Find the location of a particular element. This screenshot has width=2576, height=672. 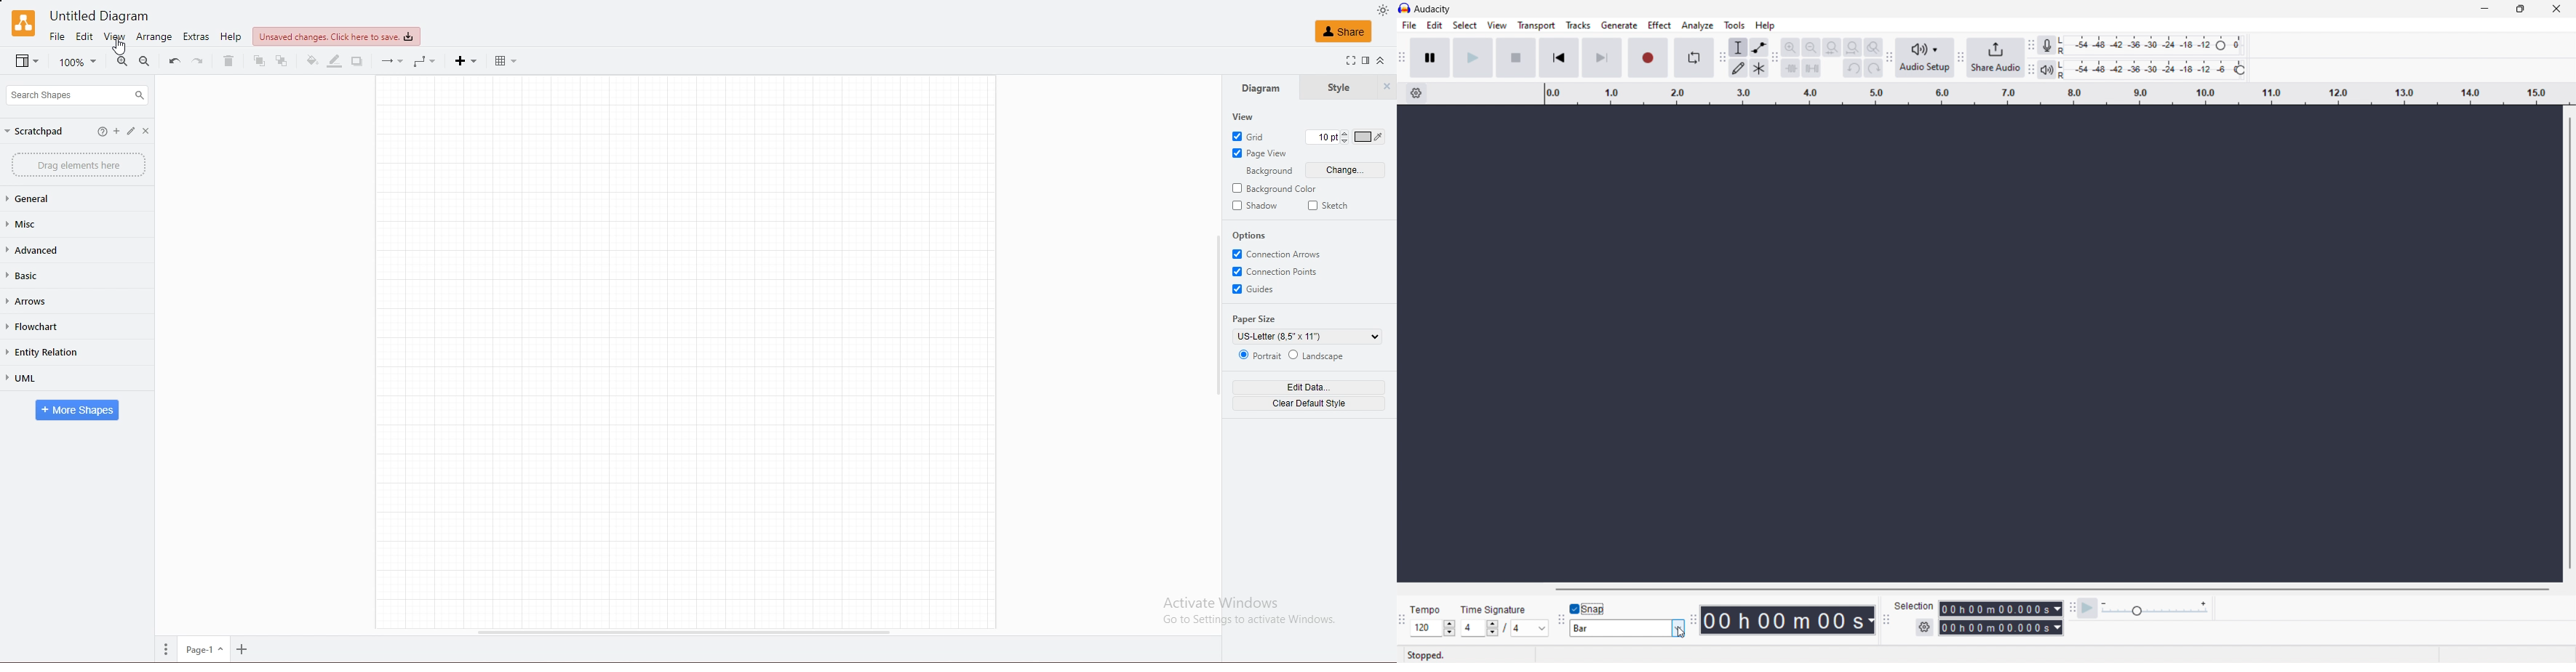

set tempo is located at coordinates (1432, 628).